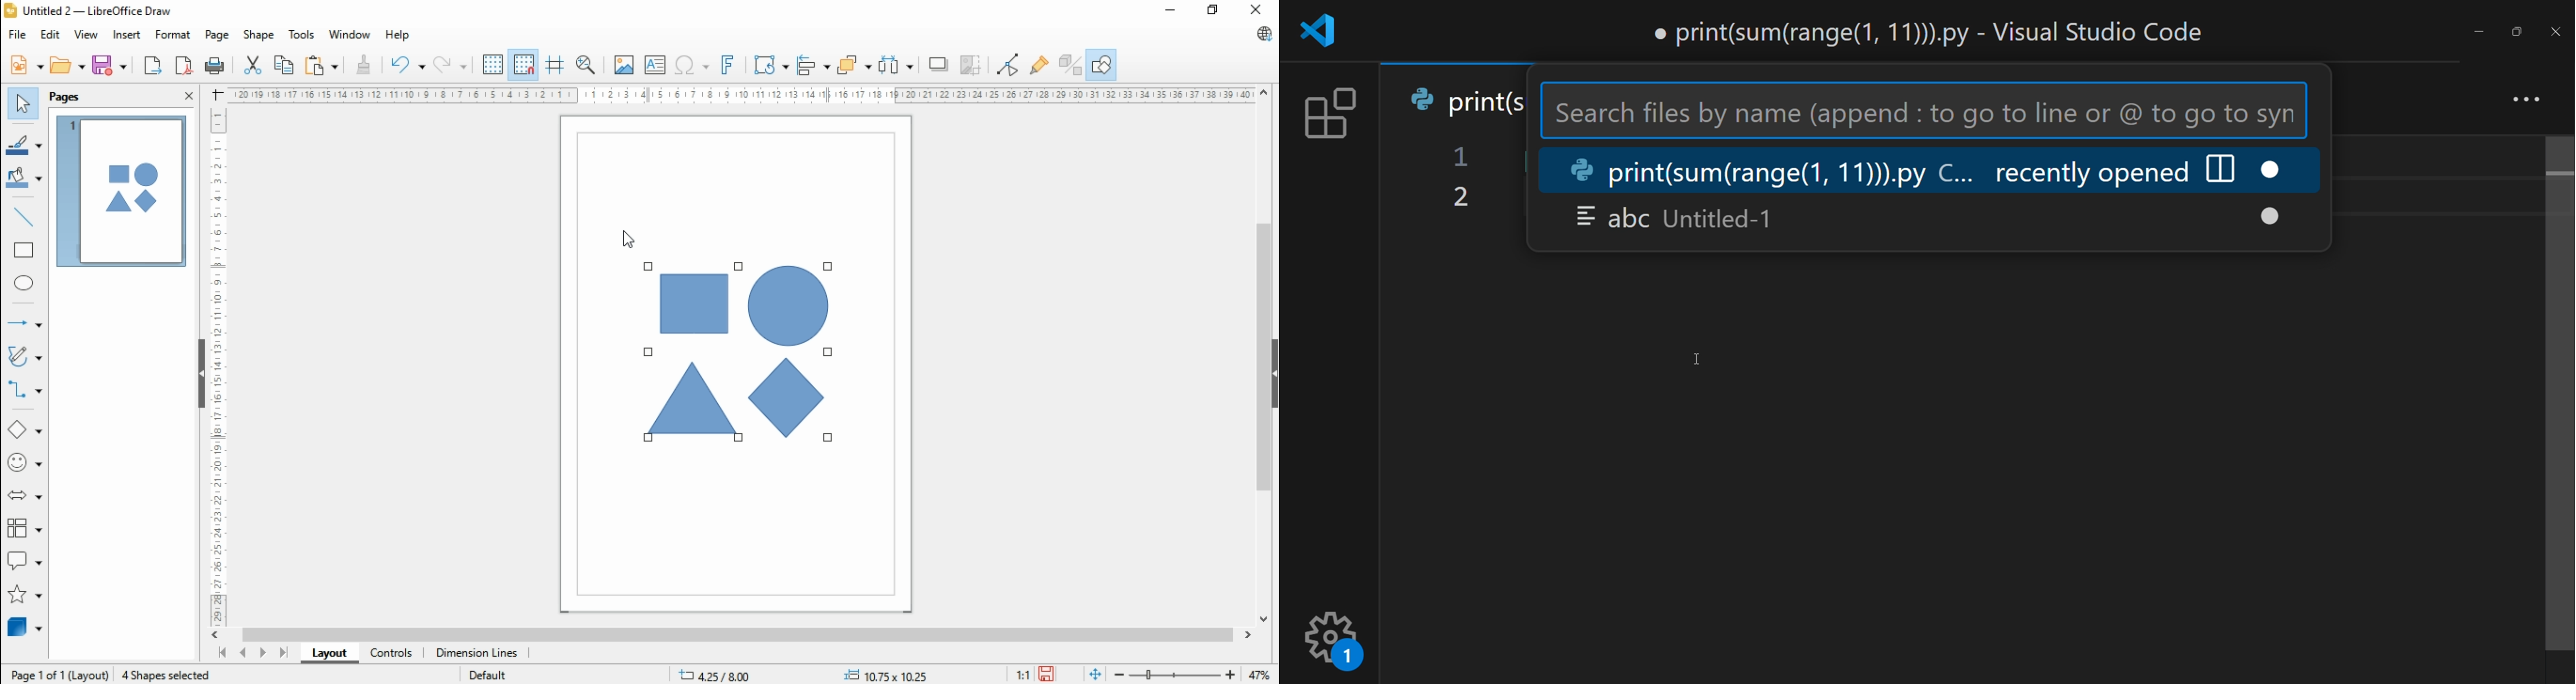 Image resolution: width=2576 pixels, height=700 pixels. I want to click on paste, so click(320, 64).